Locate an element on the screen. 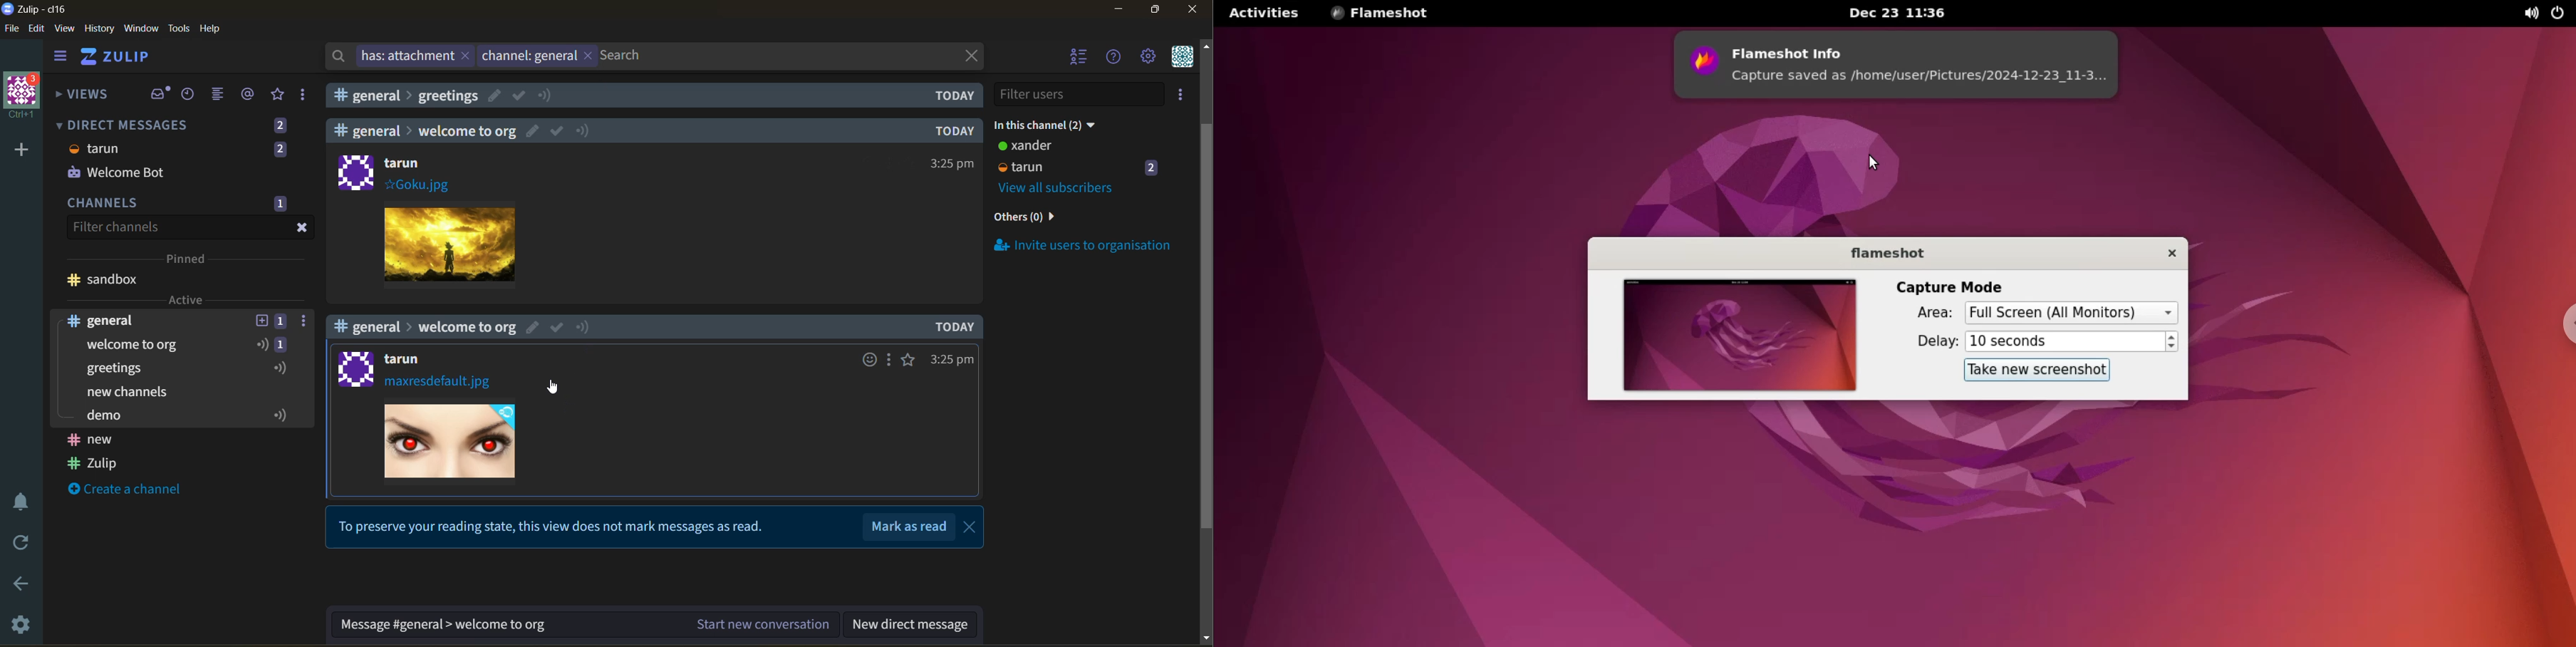 Image resolution: width=2576 pixels, height=672 pixels. help is located at coordinates (1114, 58).